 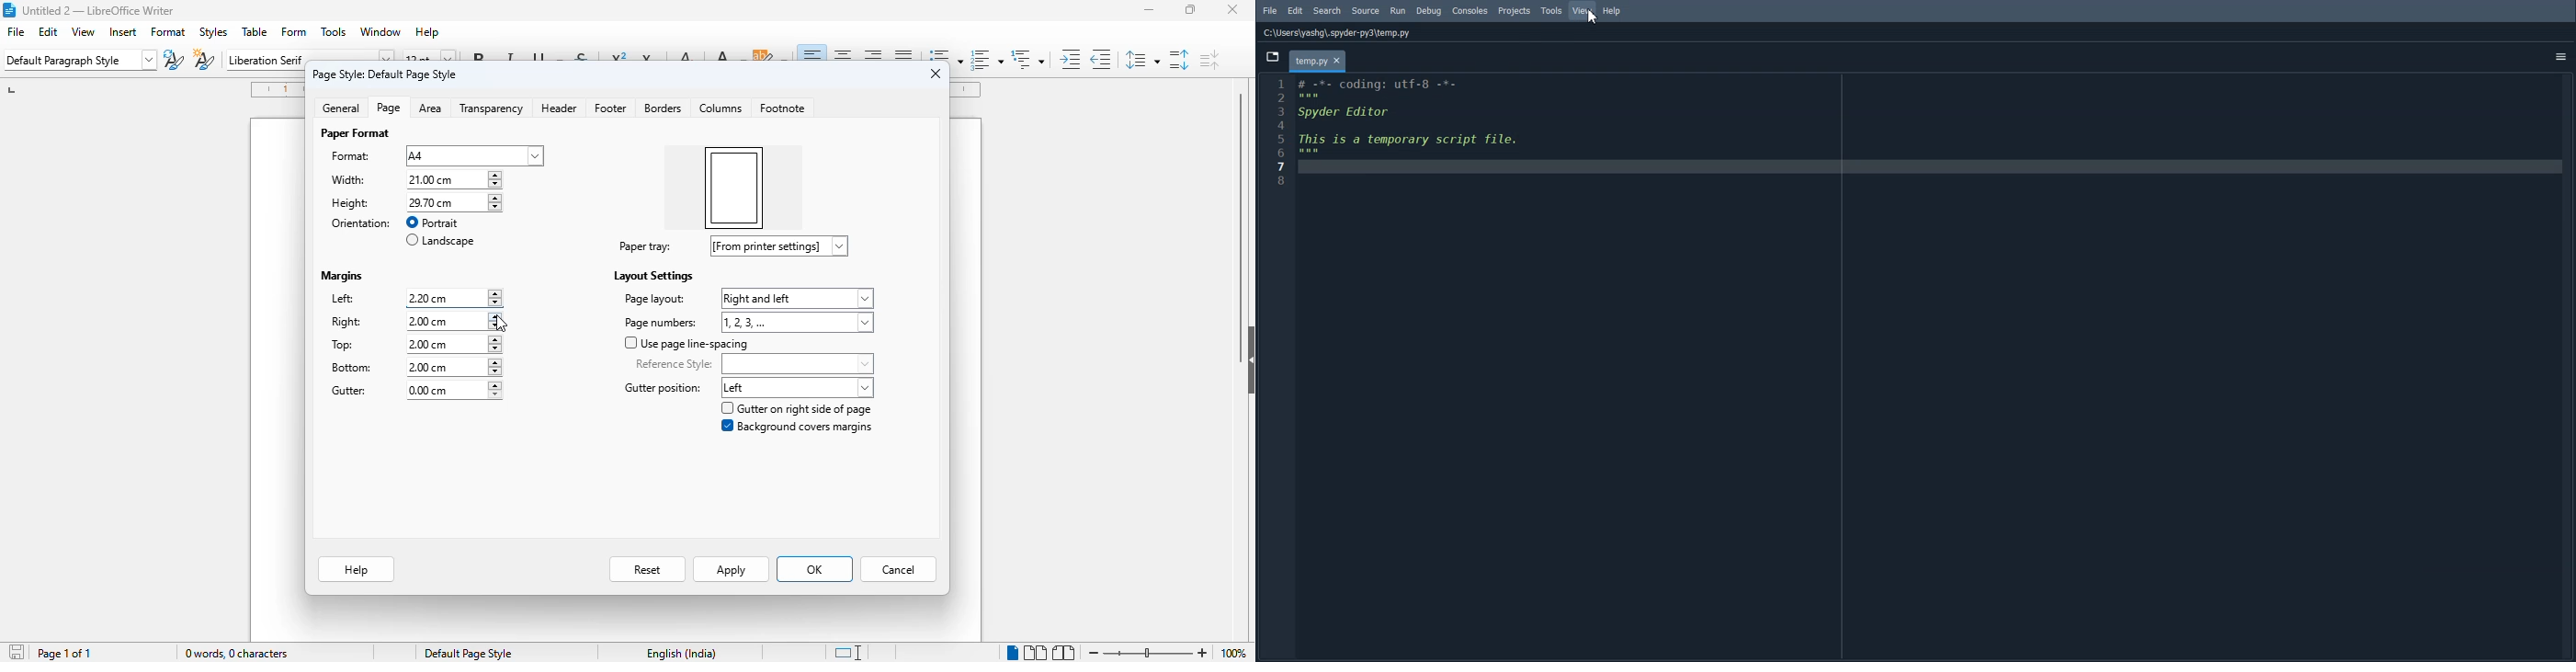 What do you see at coordinates (1100, 60) in the screenshot?
I see `decrease indent` at bounding box center [1100, 60].